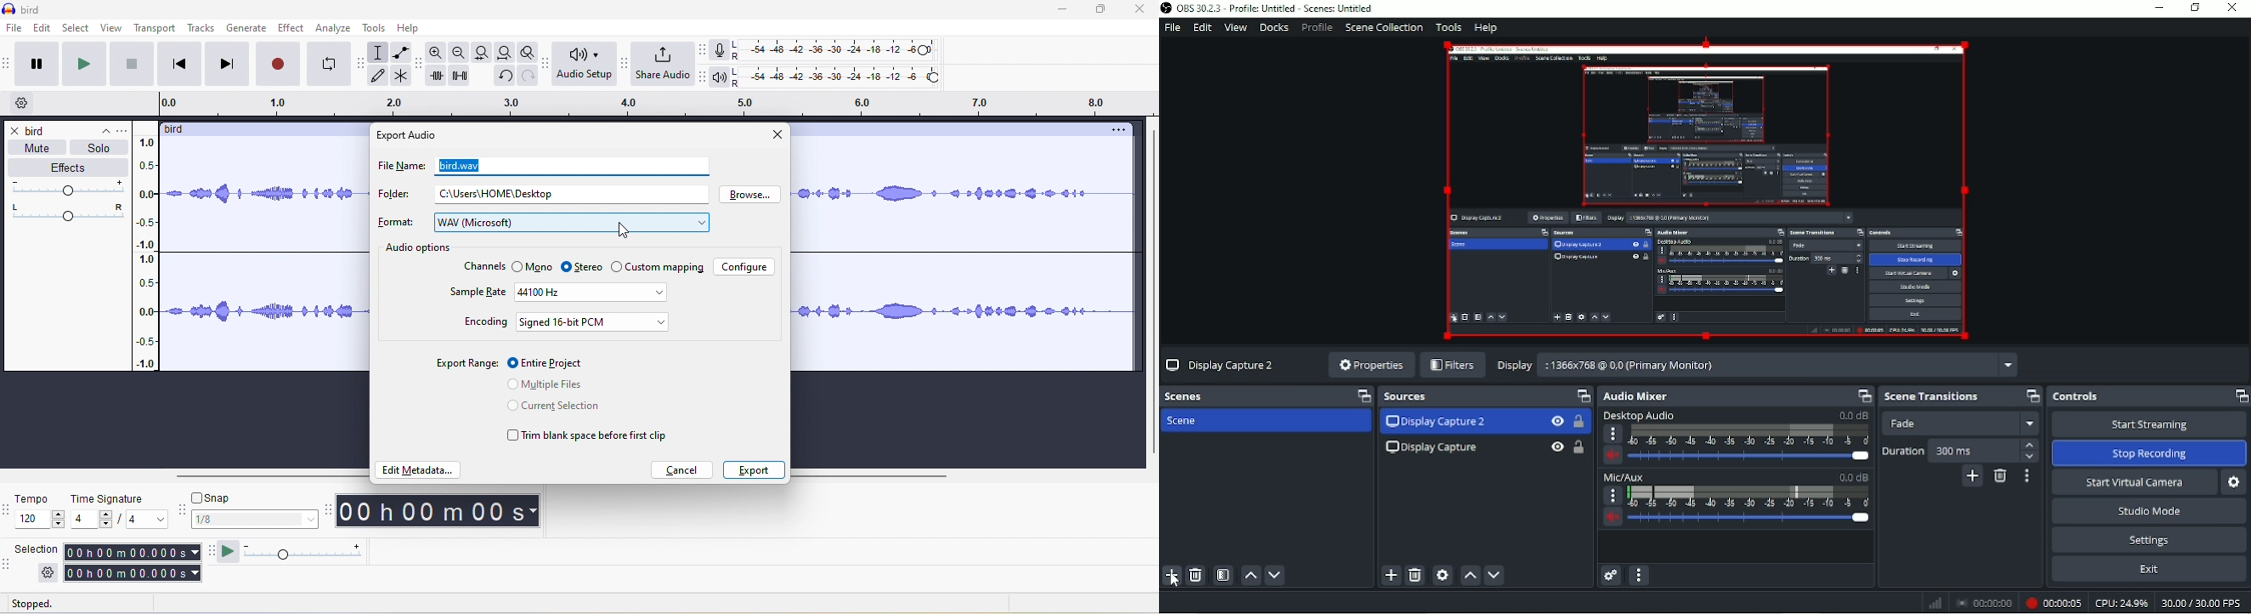 The image size is (2268, 616). I want to click on Scene transitions, so click(1930, 396).